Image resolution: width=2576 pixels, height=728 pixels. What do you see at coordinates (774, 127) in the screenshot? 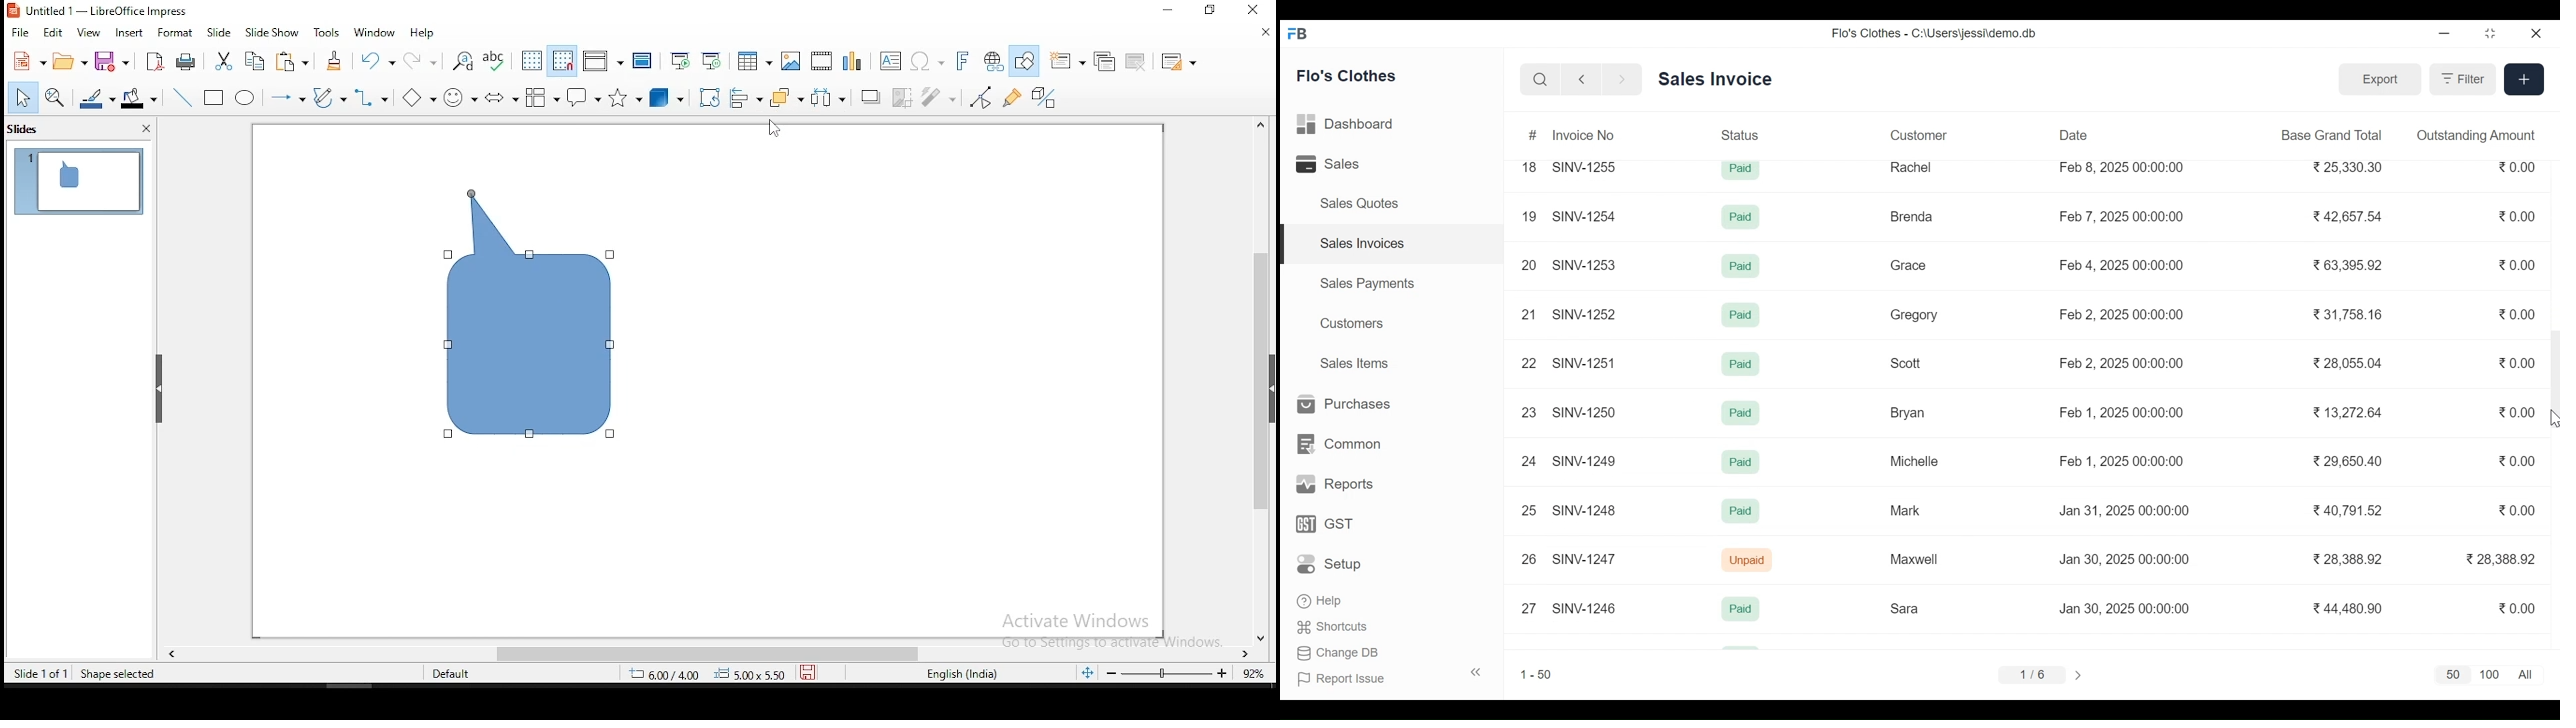
I see `mouse pointer` at bounding box center [774, 127].